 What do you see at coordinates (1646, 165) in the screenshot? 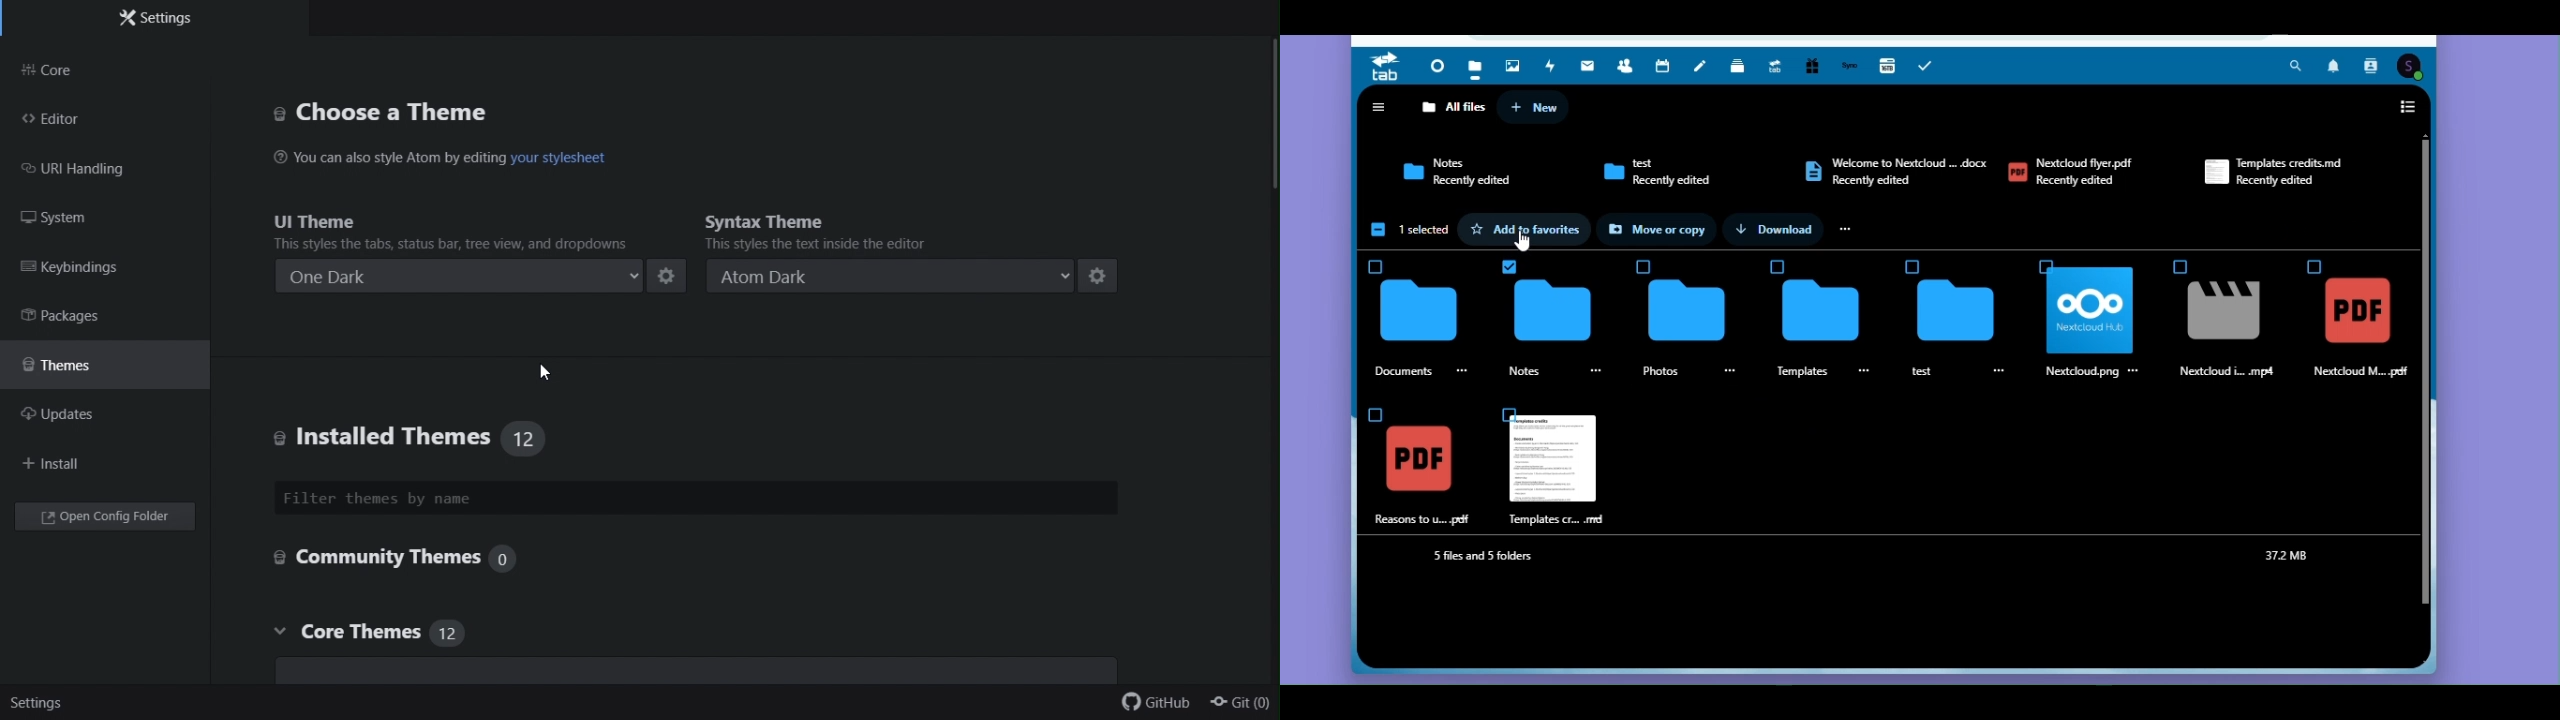
I see `Test` at bounding box center [1646, 165].